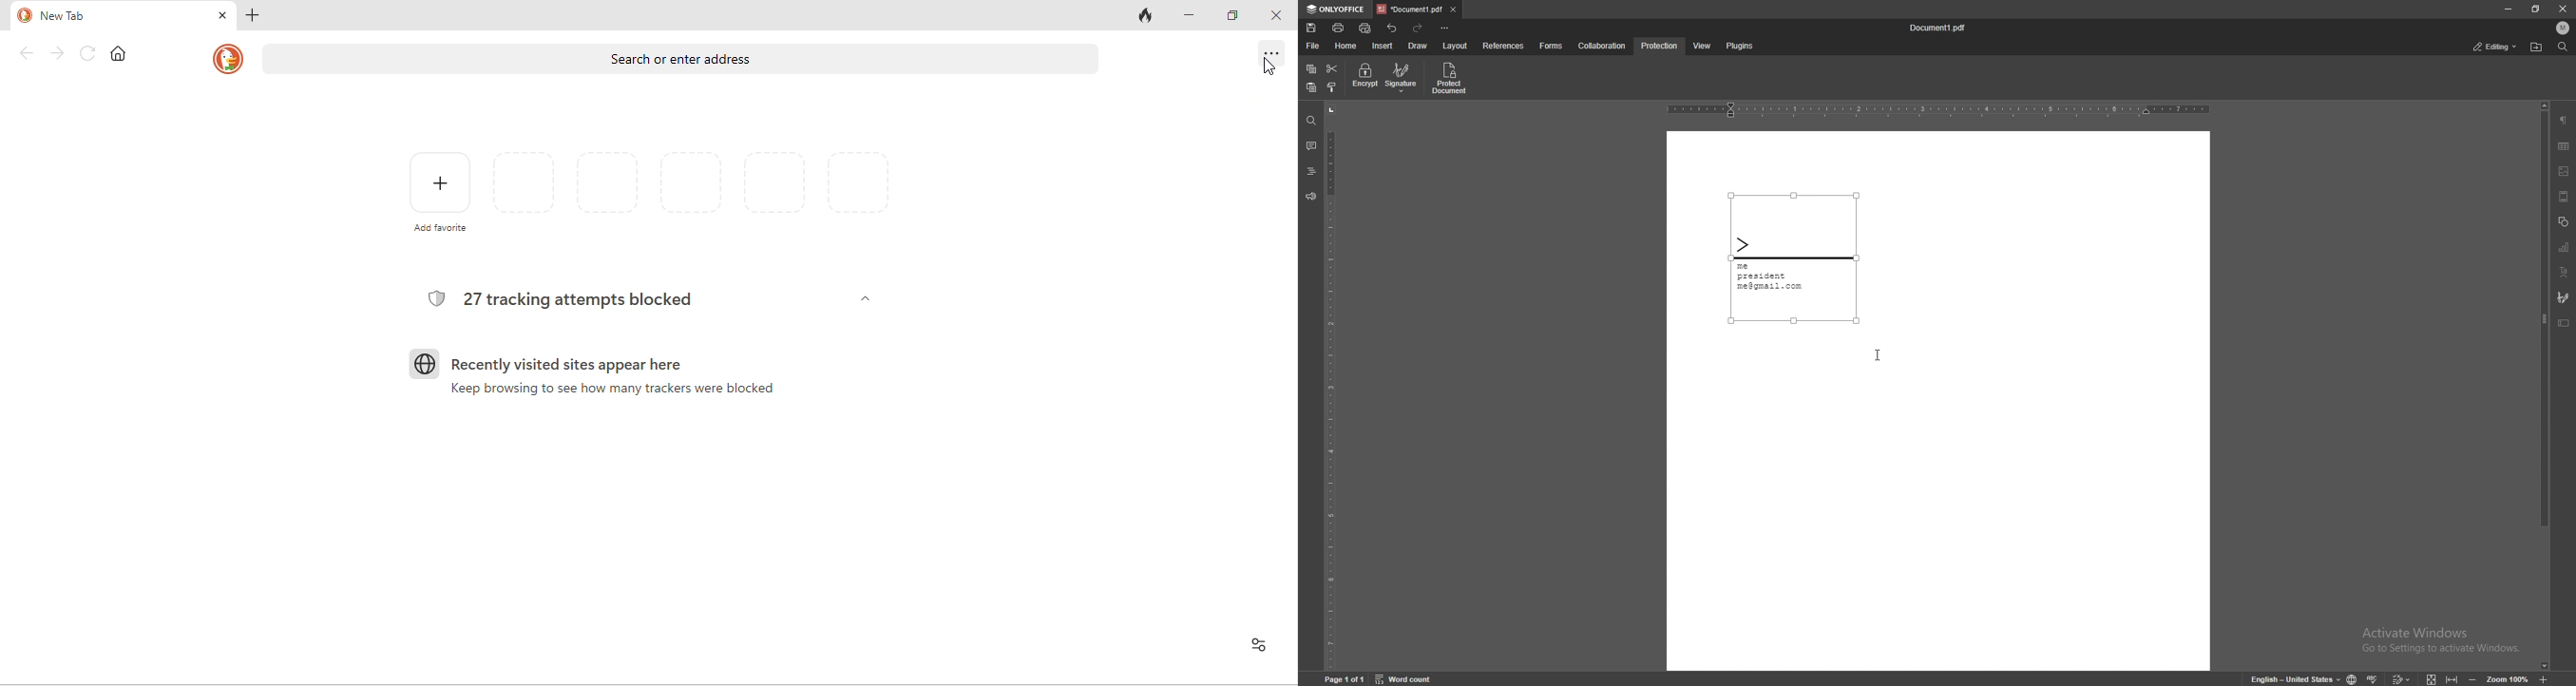 This screenshot has width=2576, height=700. What do you see at coordinates (1794, 257) in the screenshot?
I see `signature` at bounding box center [1794, 257].